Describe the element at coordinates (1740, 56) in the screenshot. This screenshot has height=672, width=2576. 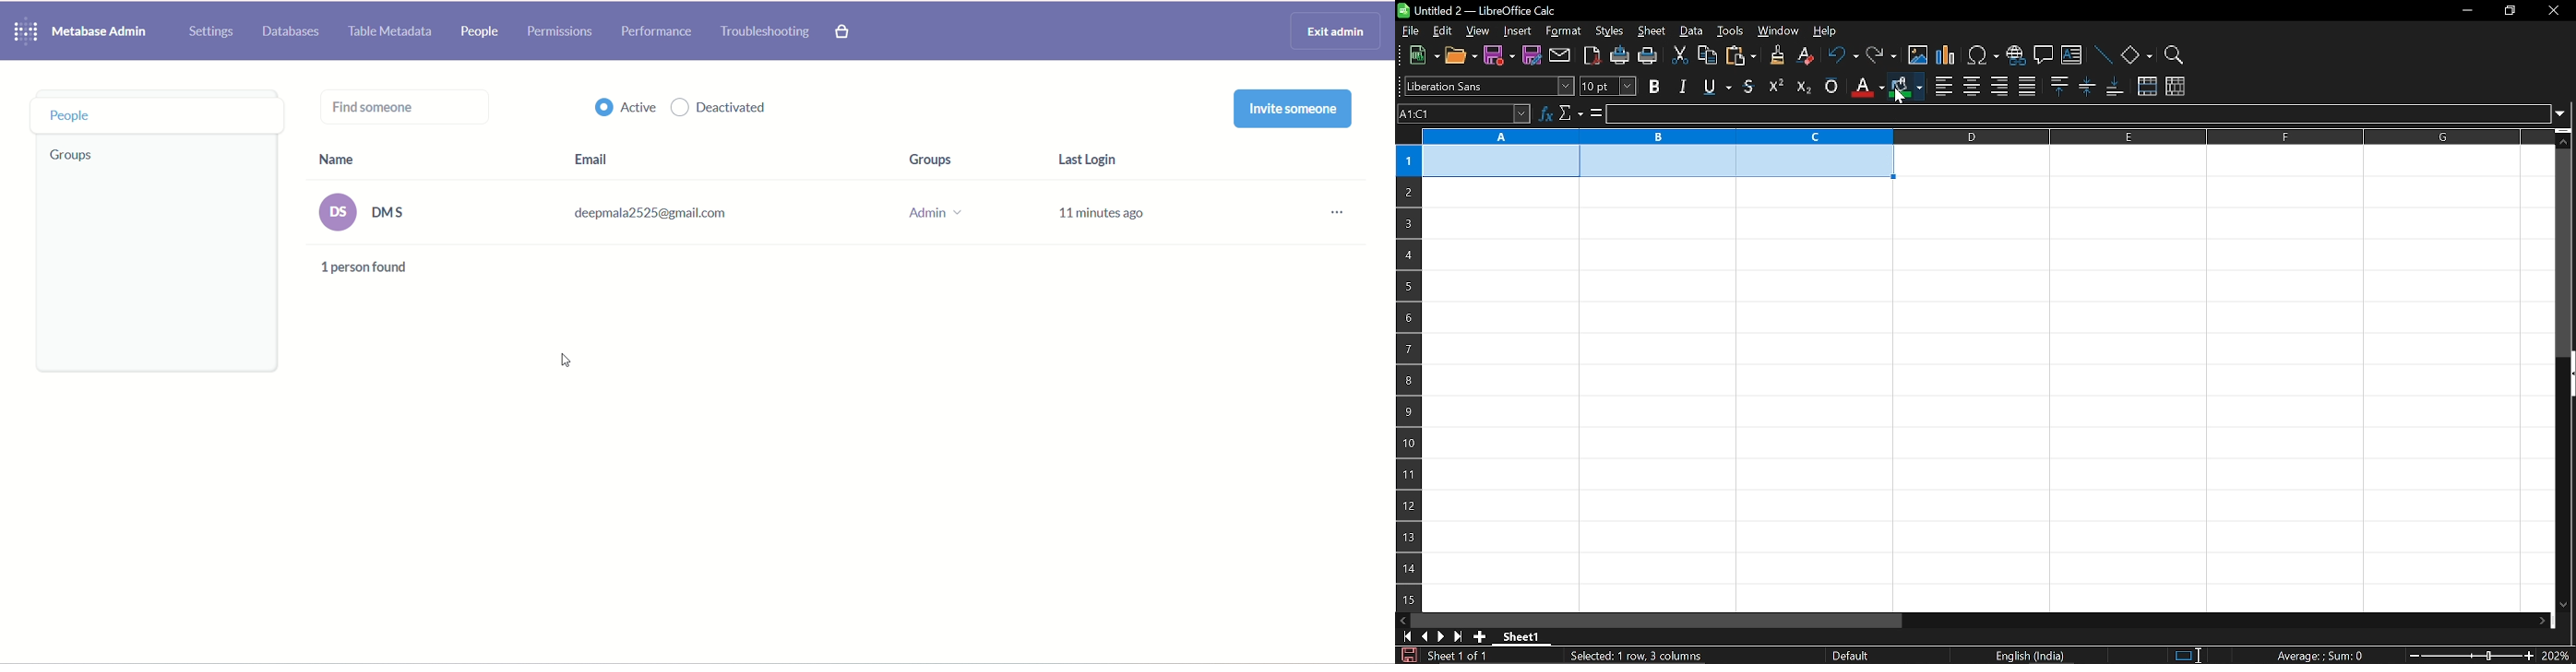
I see `paste` at that location.